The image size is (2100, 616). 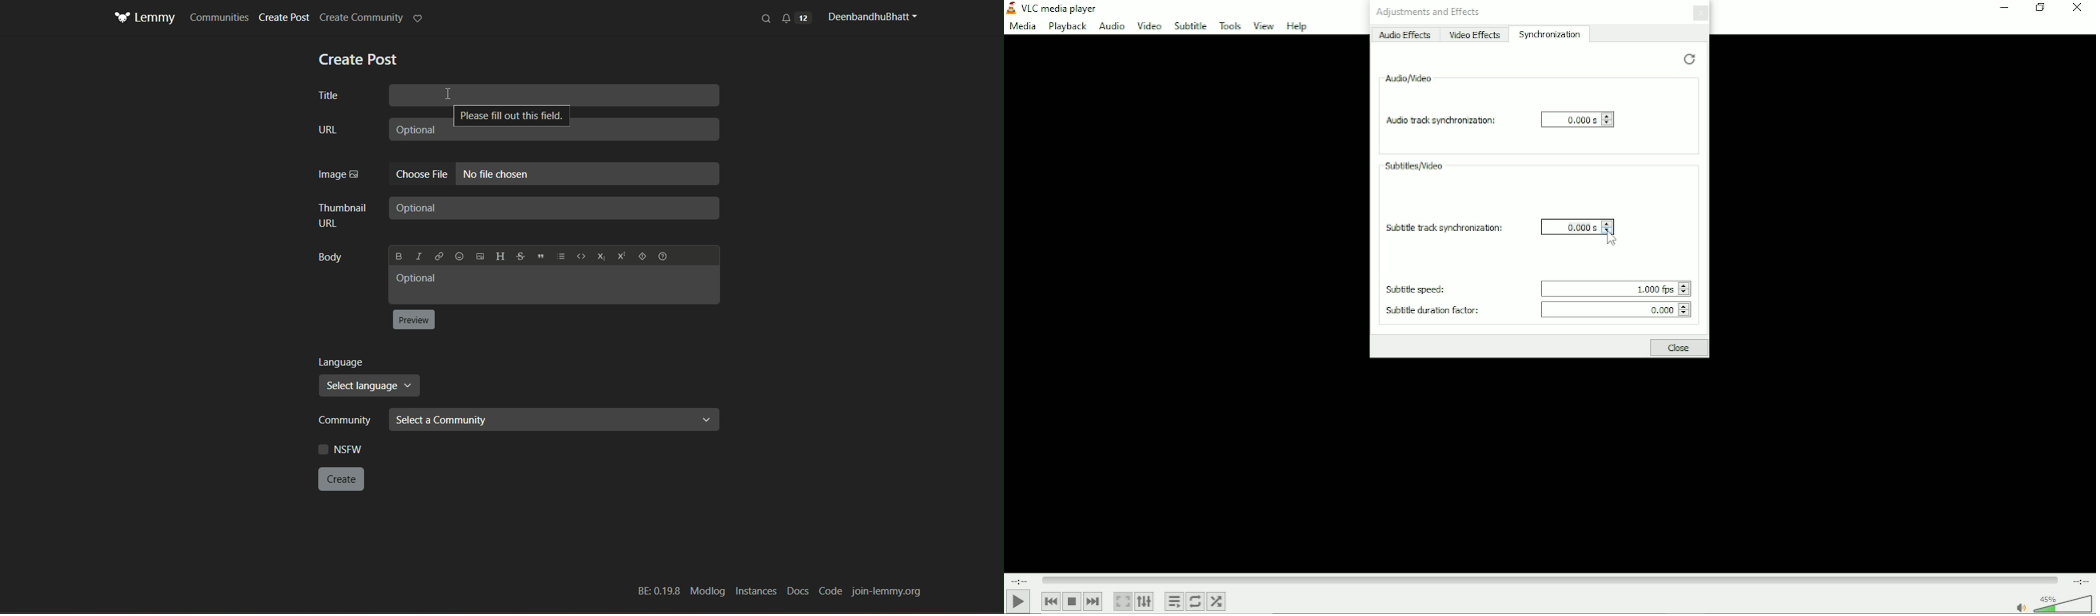 I want to click on Upload image, so click(x=479, y=255).